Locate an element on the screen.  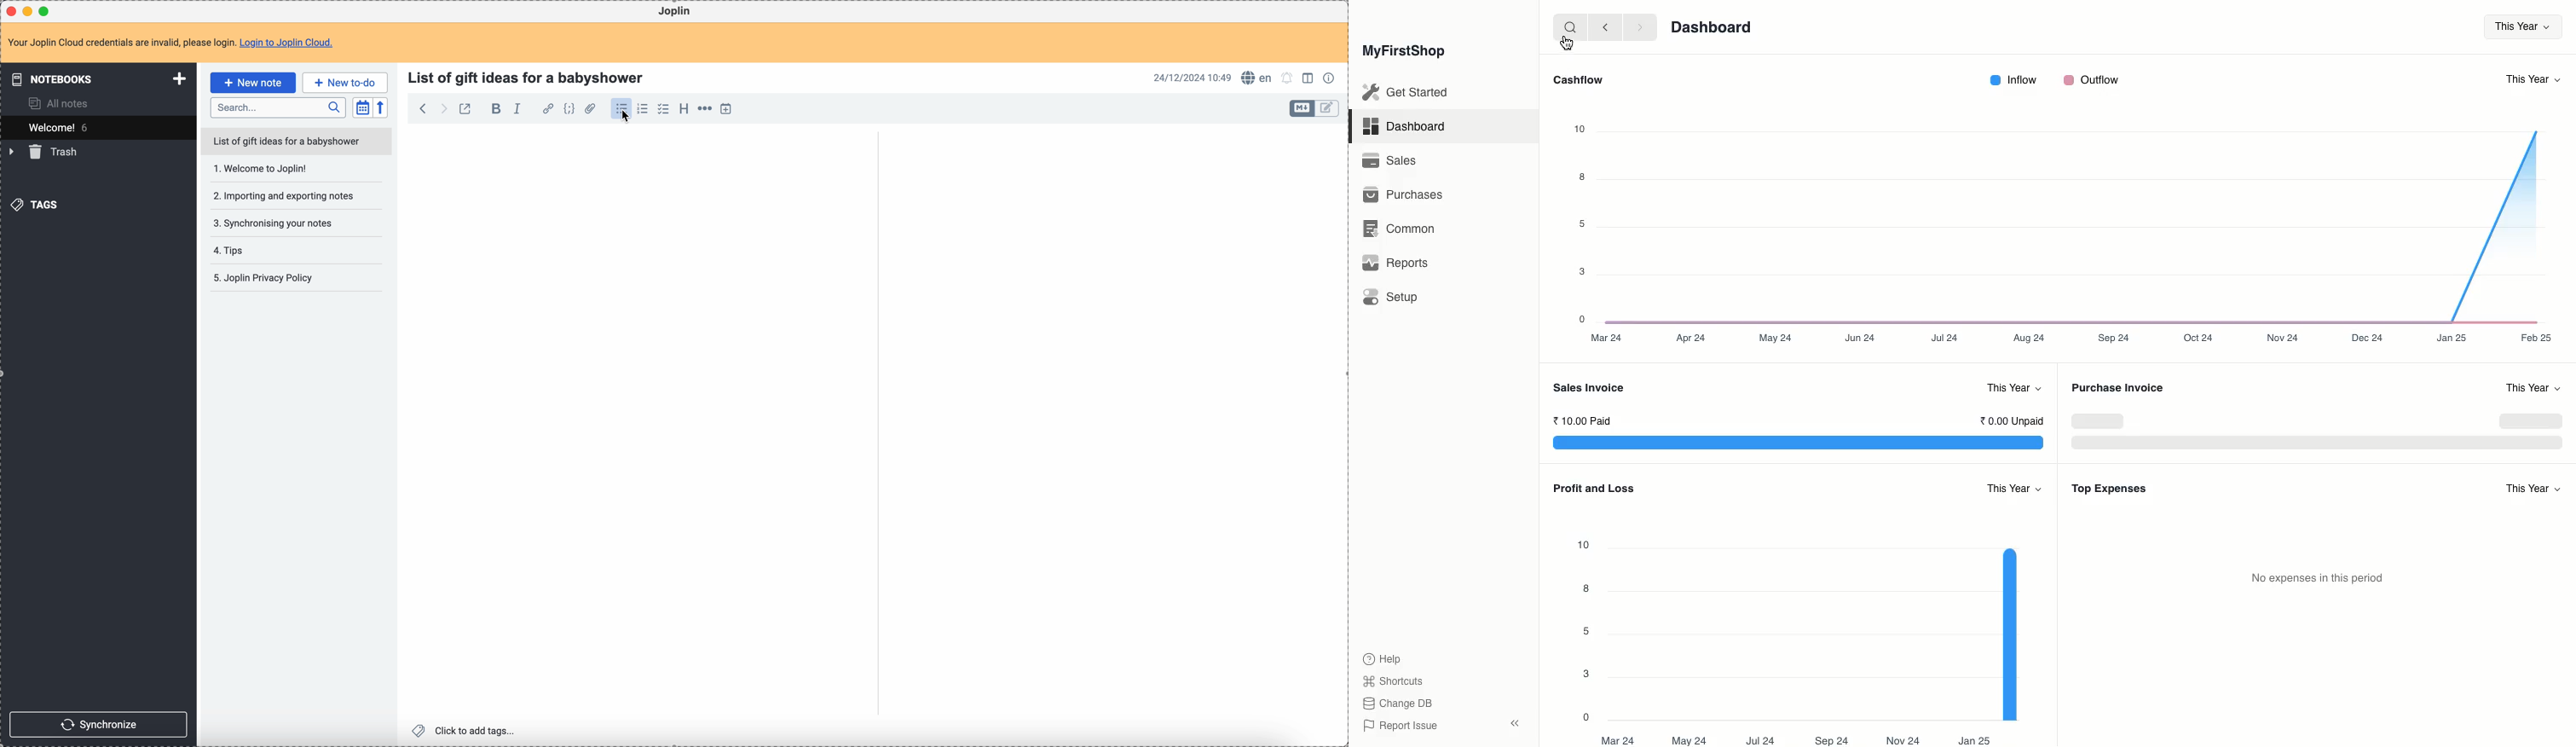
code is located at coordinates (571, 109).